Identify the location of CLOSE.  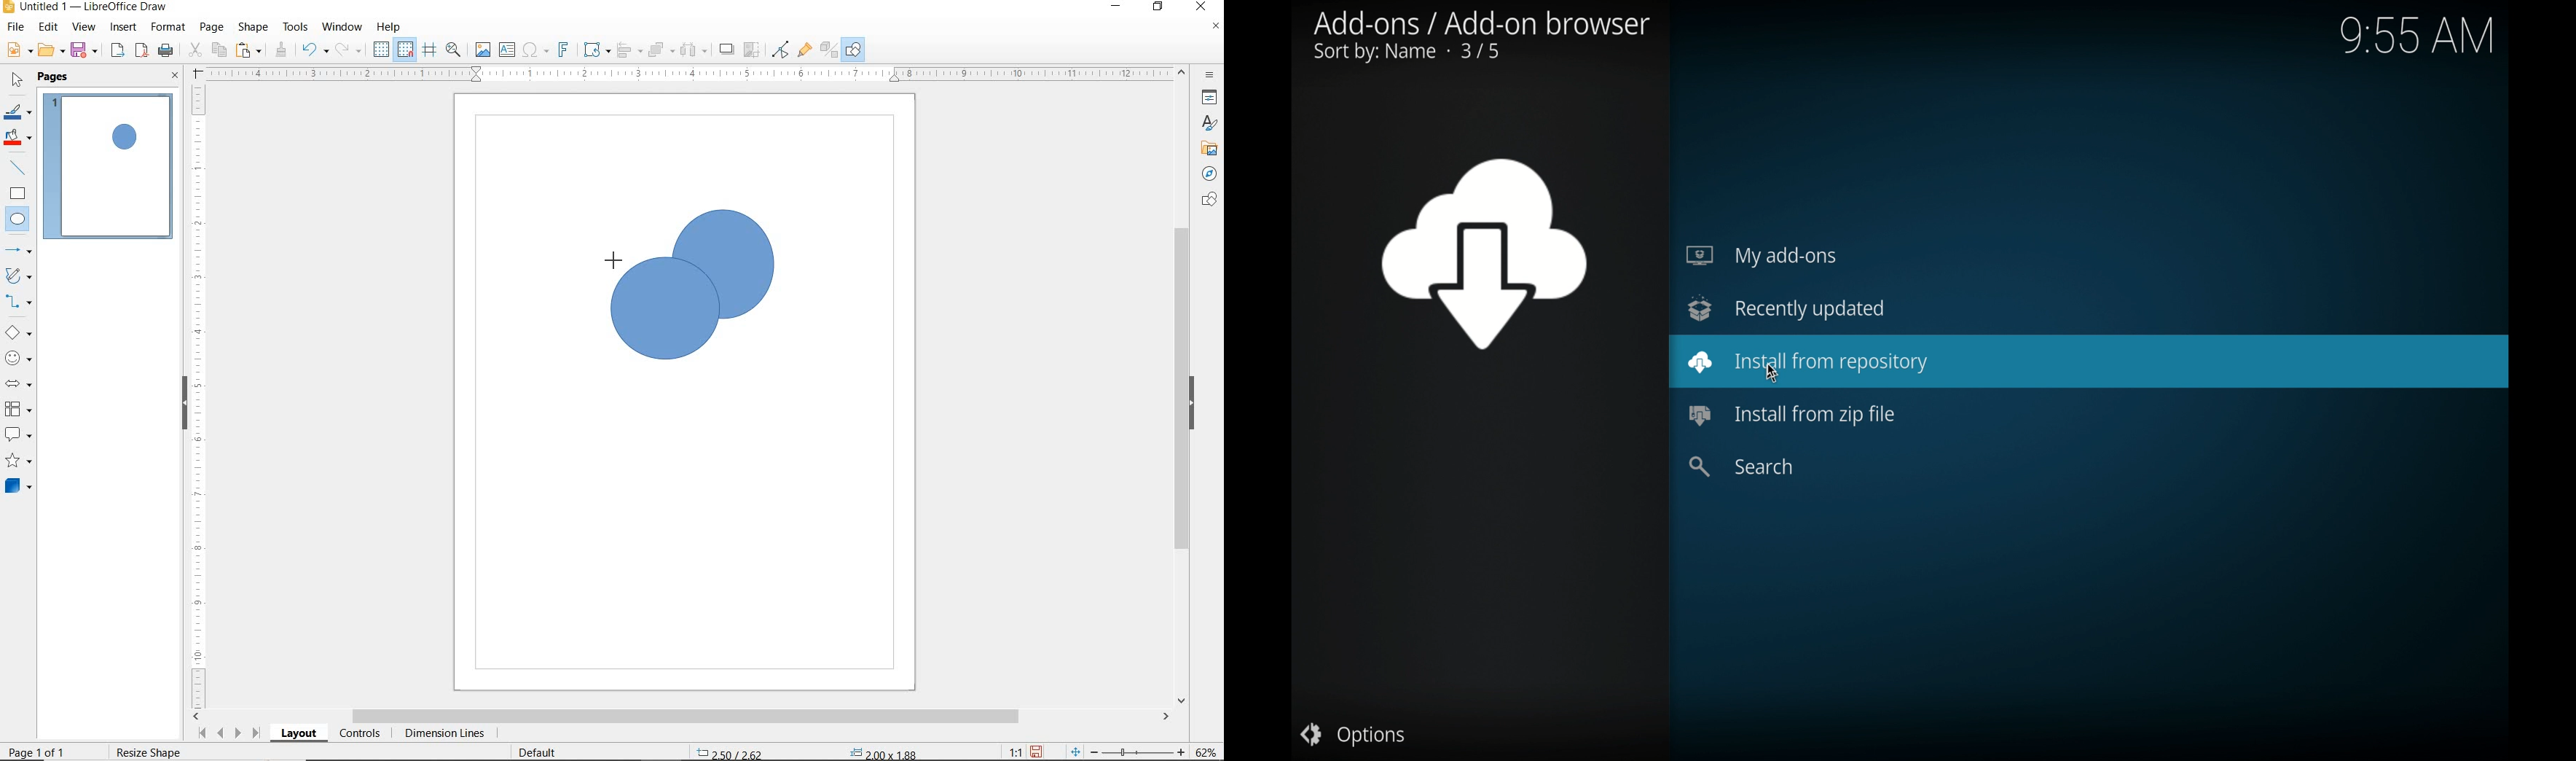
(1200, 5).